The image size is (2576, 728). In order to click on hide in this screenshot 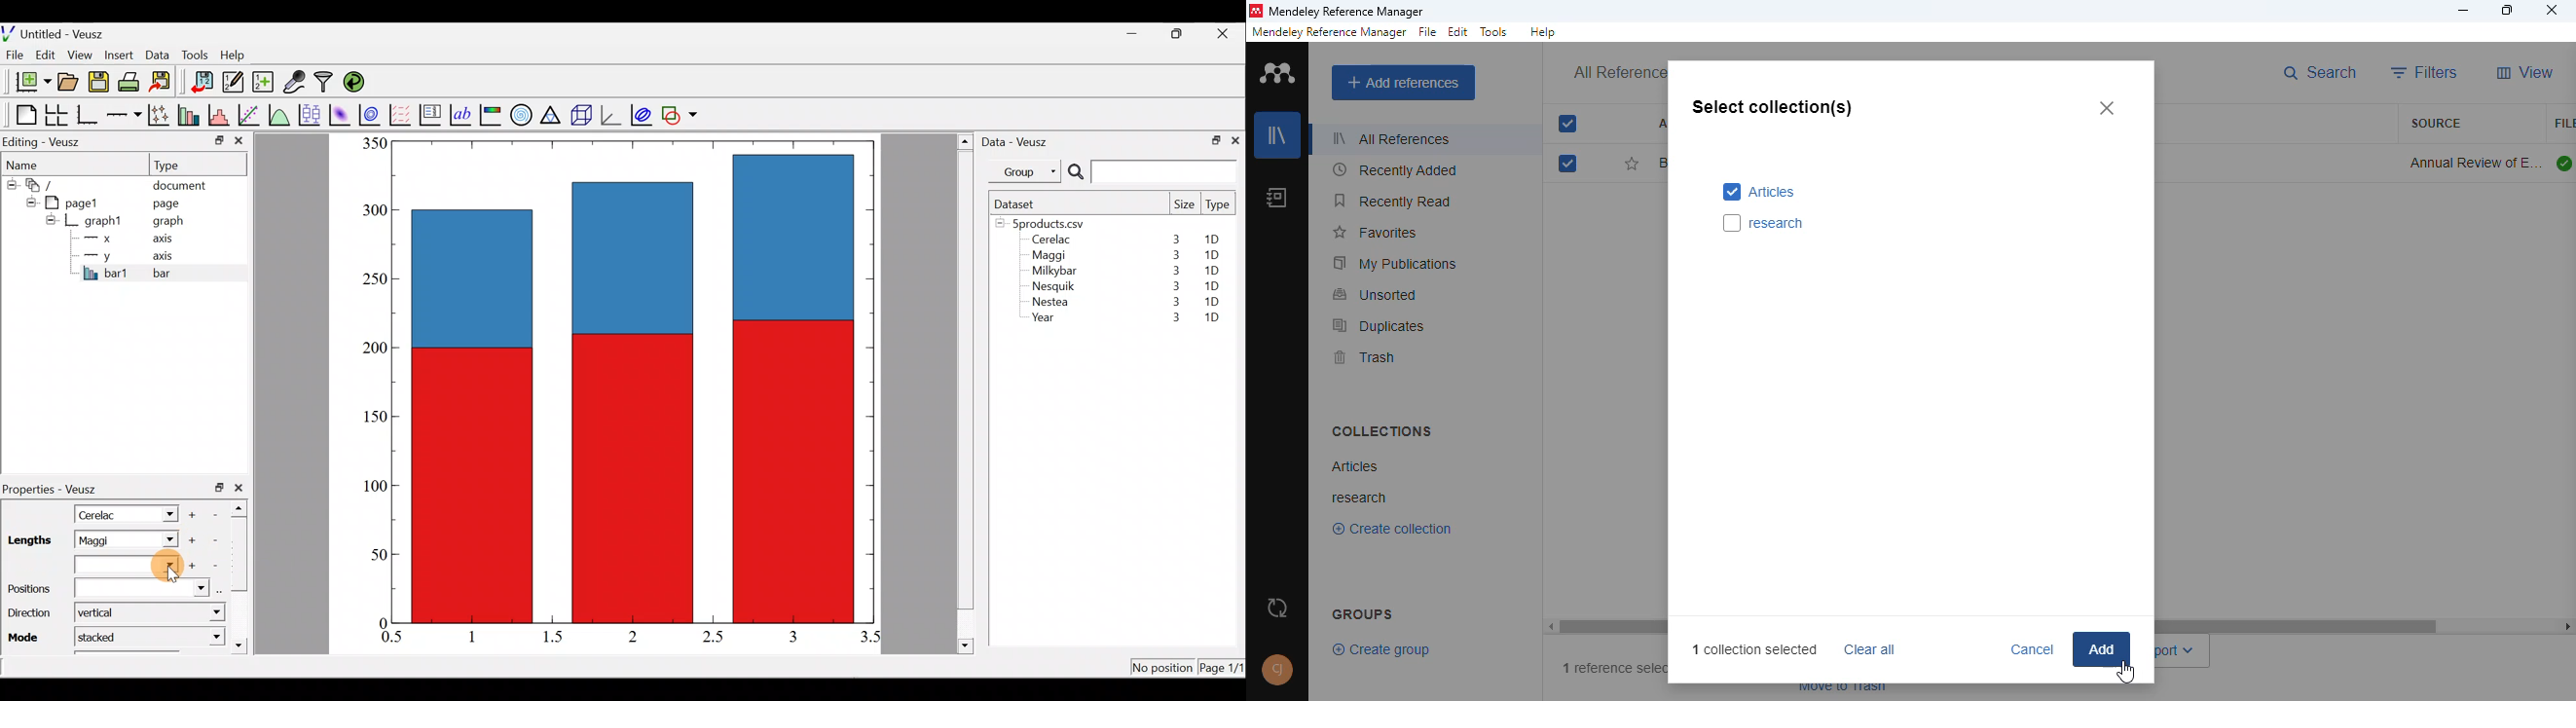, I will do `click(29, 201)`.